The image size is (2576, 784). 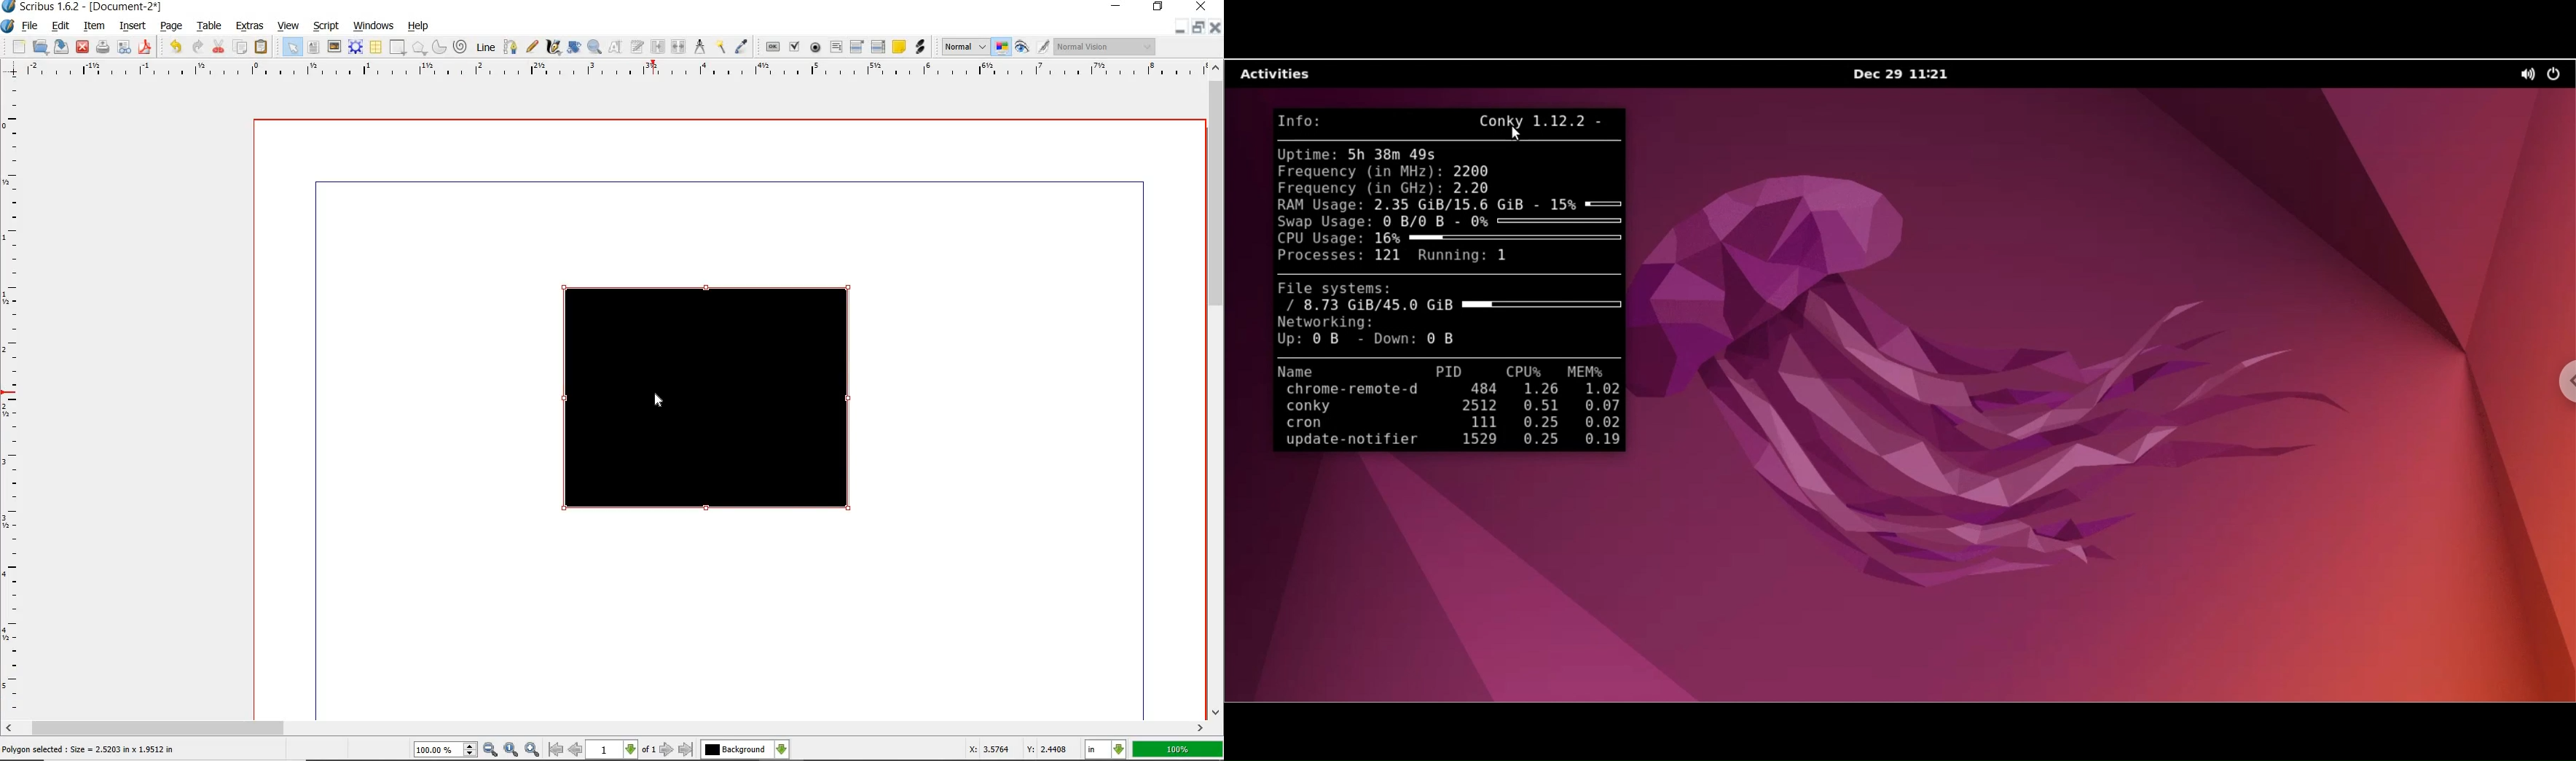 What do you see at coordinates (15, 399) in the screenshot?
I see `ruler` at bounding box center [15, 399].